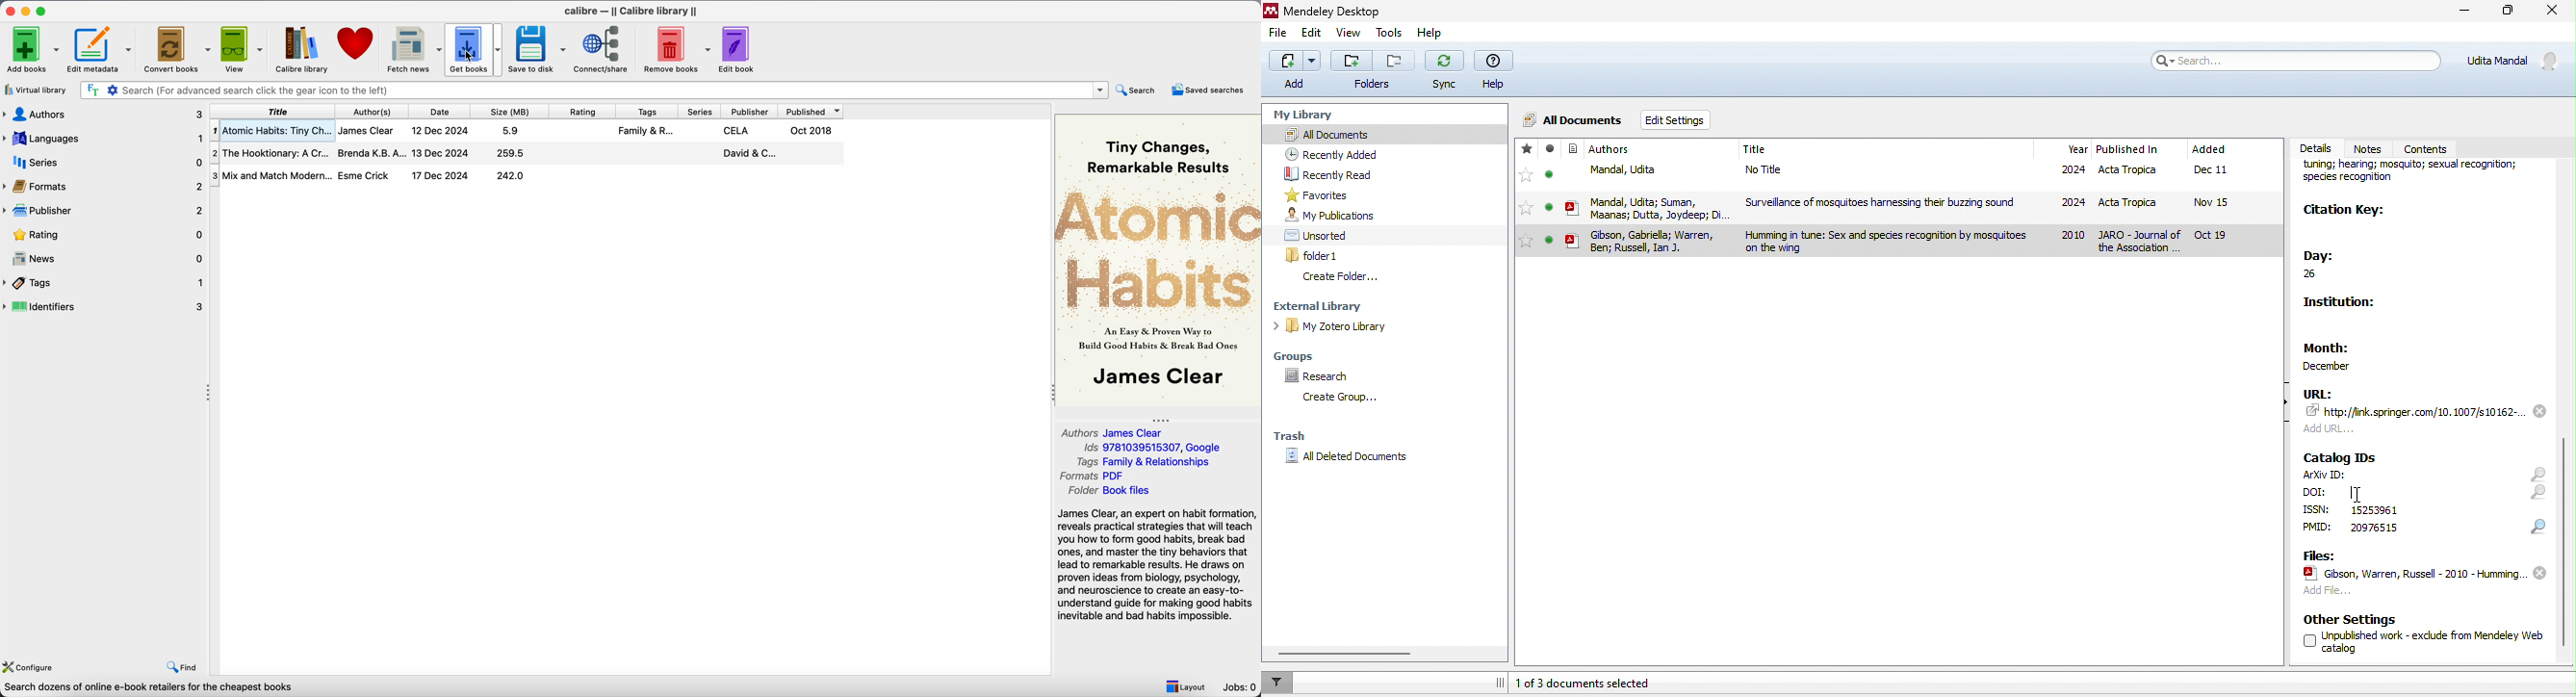  I want to click on favourites, so click(1322, 195).